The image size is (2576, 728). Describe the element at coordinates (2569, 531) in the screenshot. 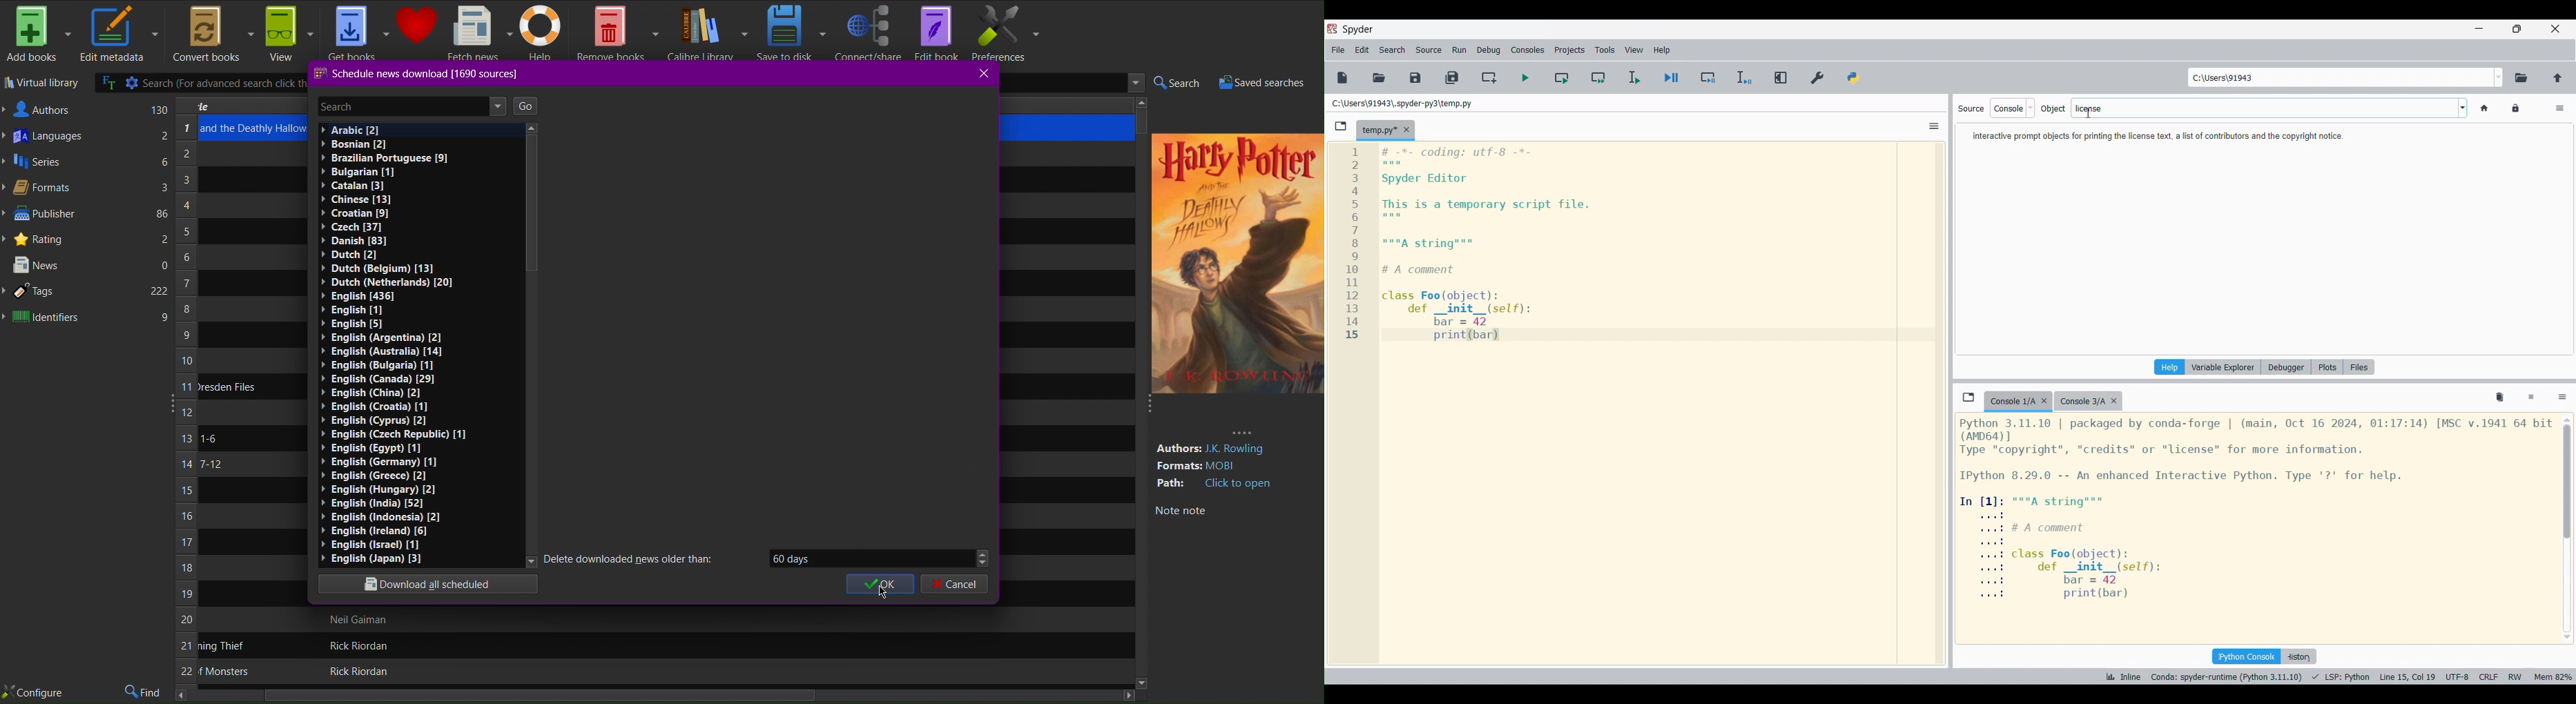

I see `scrollbar` at that location.